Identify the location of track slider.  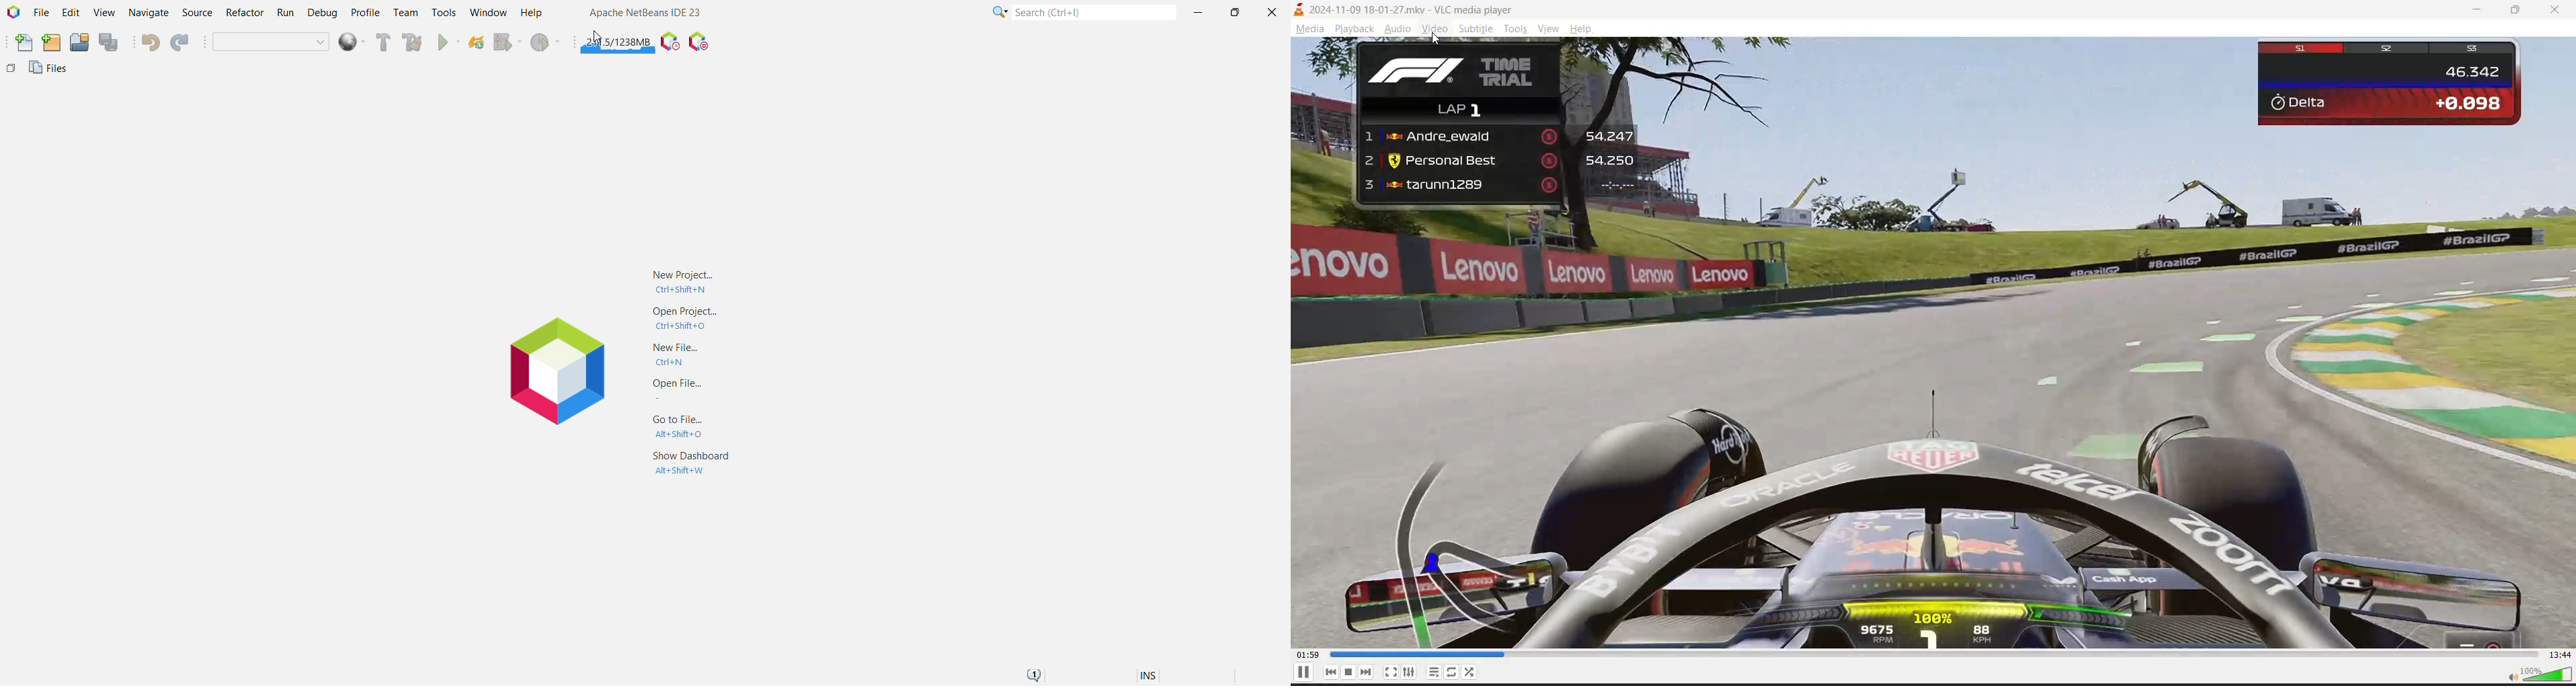
(1929, 655).